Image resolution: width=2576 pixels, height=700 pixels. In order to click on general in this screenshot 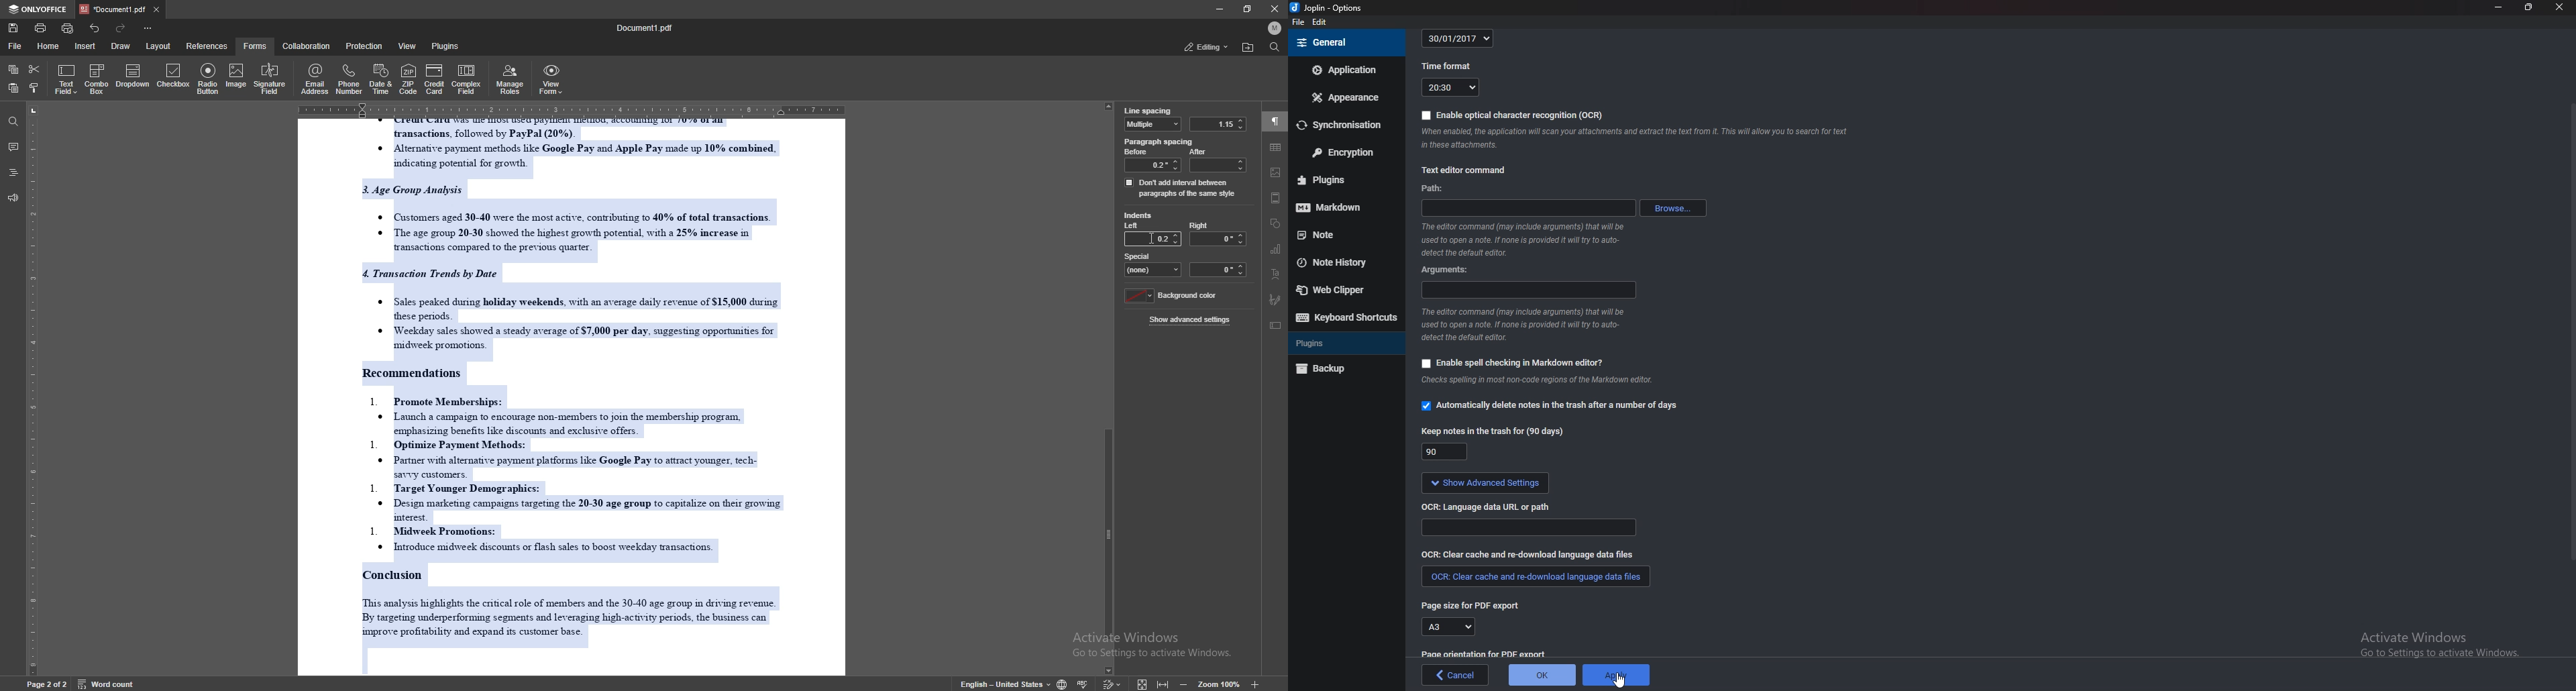, I will do `click(1345, 42)`.